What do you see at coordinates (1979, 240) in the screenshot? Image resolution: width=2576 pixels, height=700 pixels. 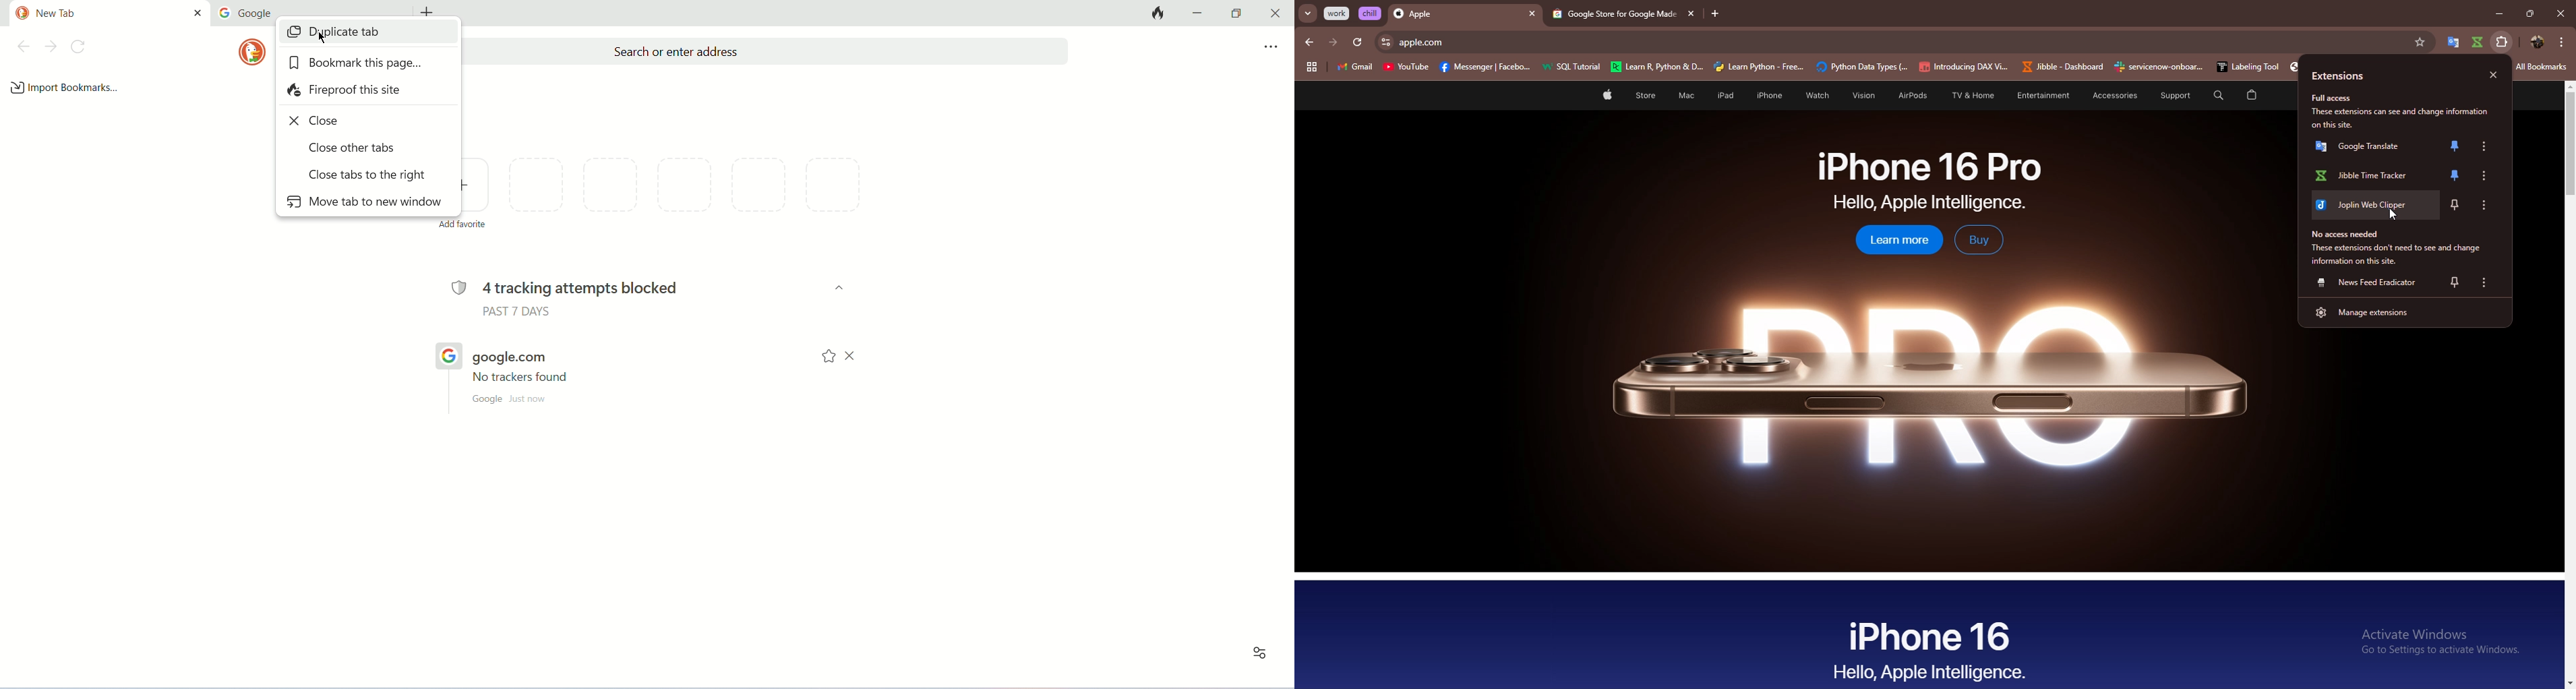 I see `Buy` at bounding box center [1979, 240].